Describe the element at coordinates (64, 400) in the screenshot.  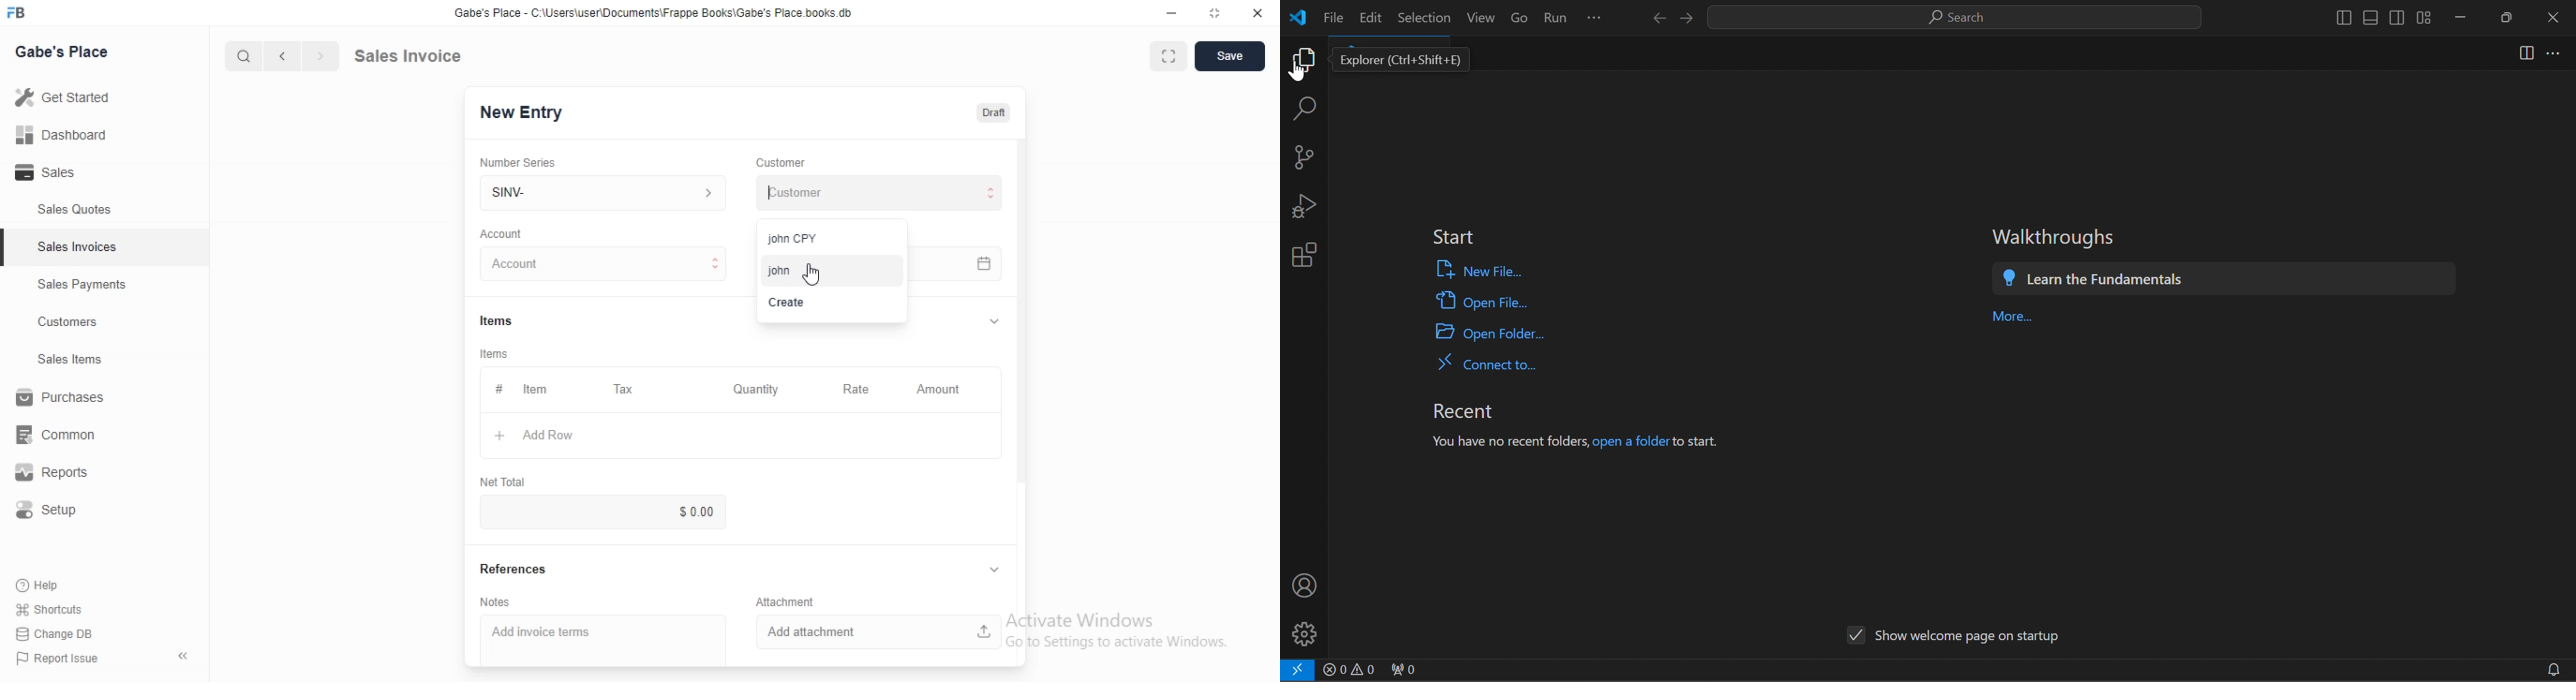
I see `Purchases` at that location.